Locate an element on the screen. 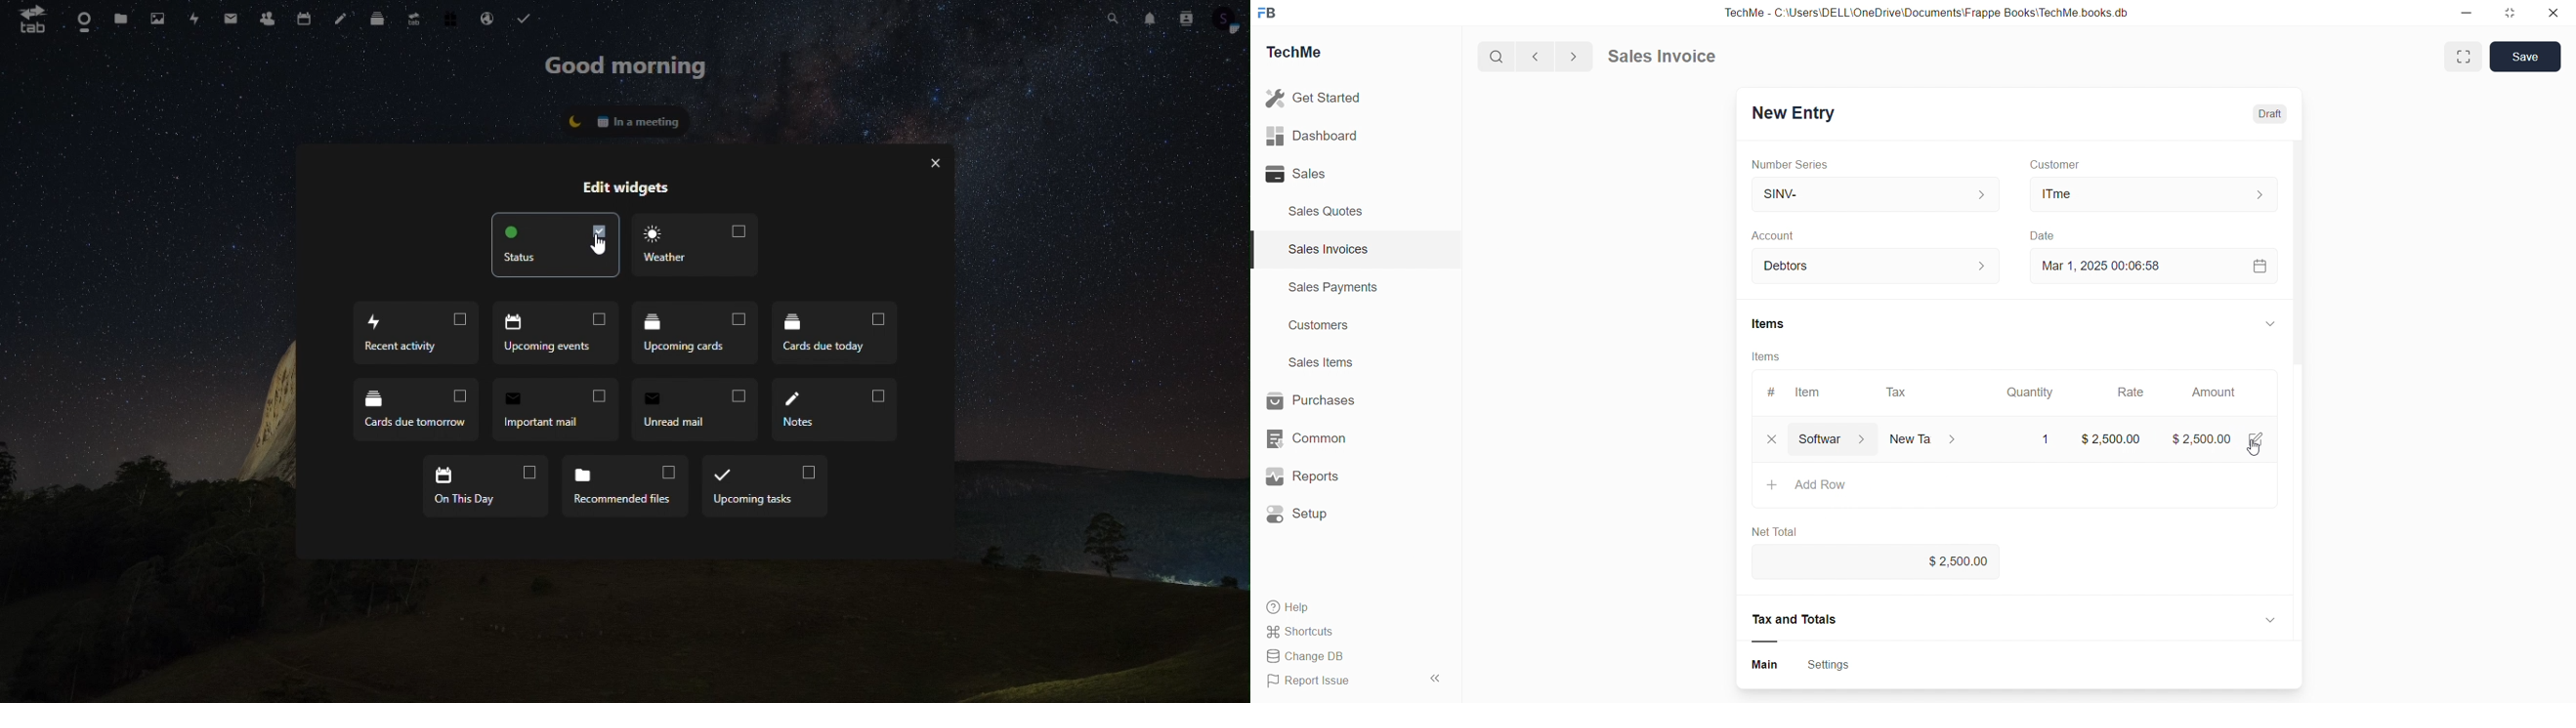  Sales Invoice is located at coordinates (1668, 58).